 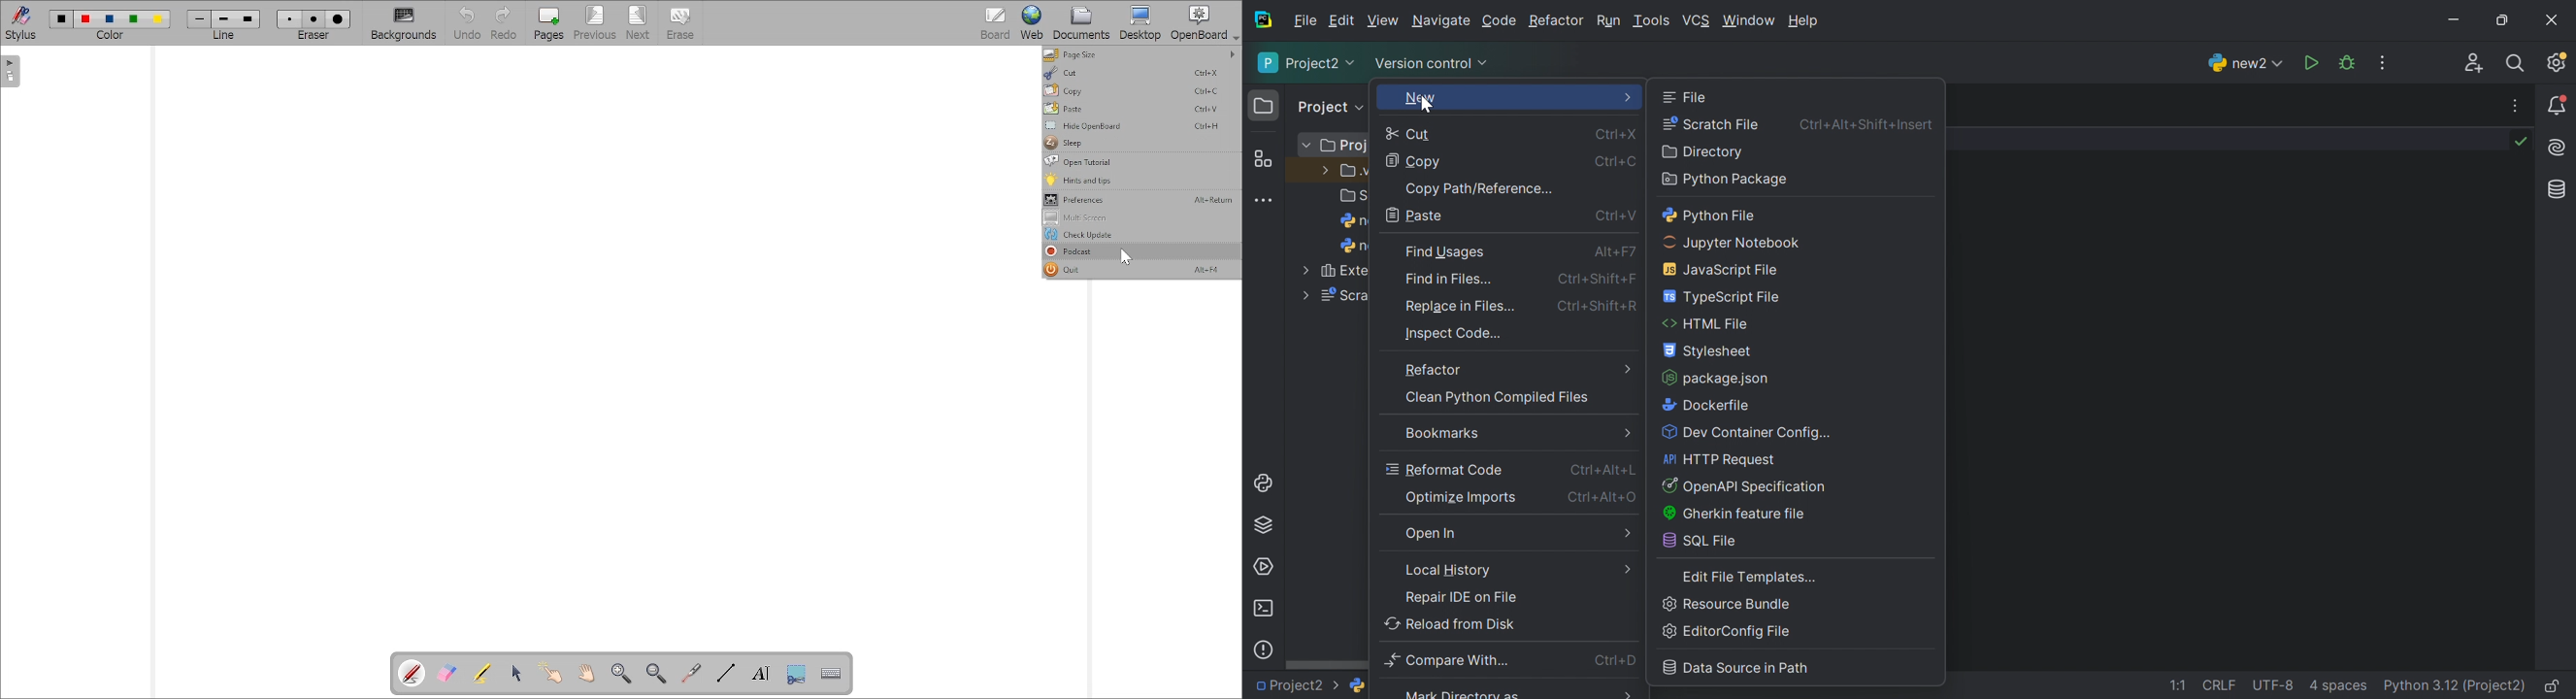 I want to click on Next, so click(x=639, y=23).